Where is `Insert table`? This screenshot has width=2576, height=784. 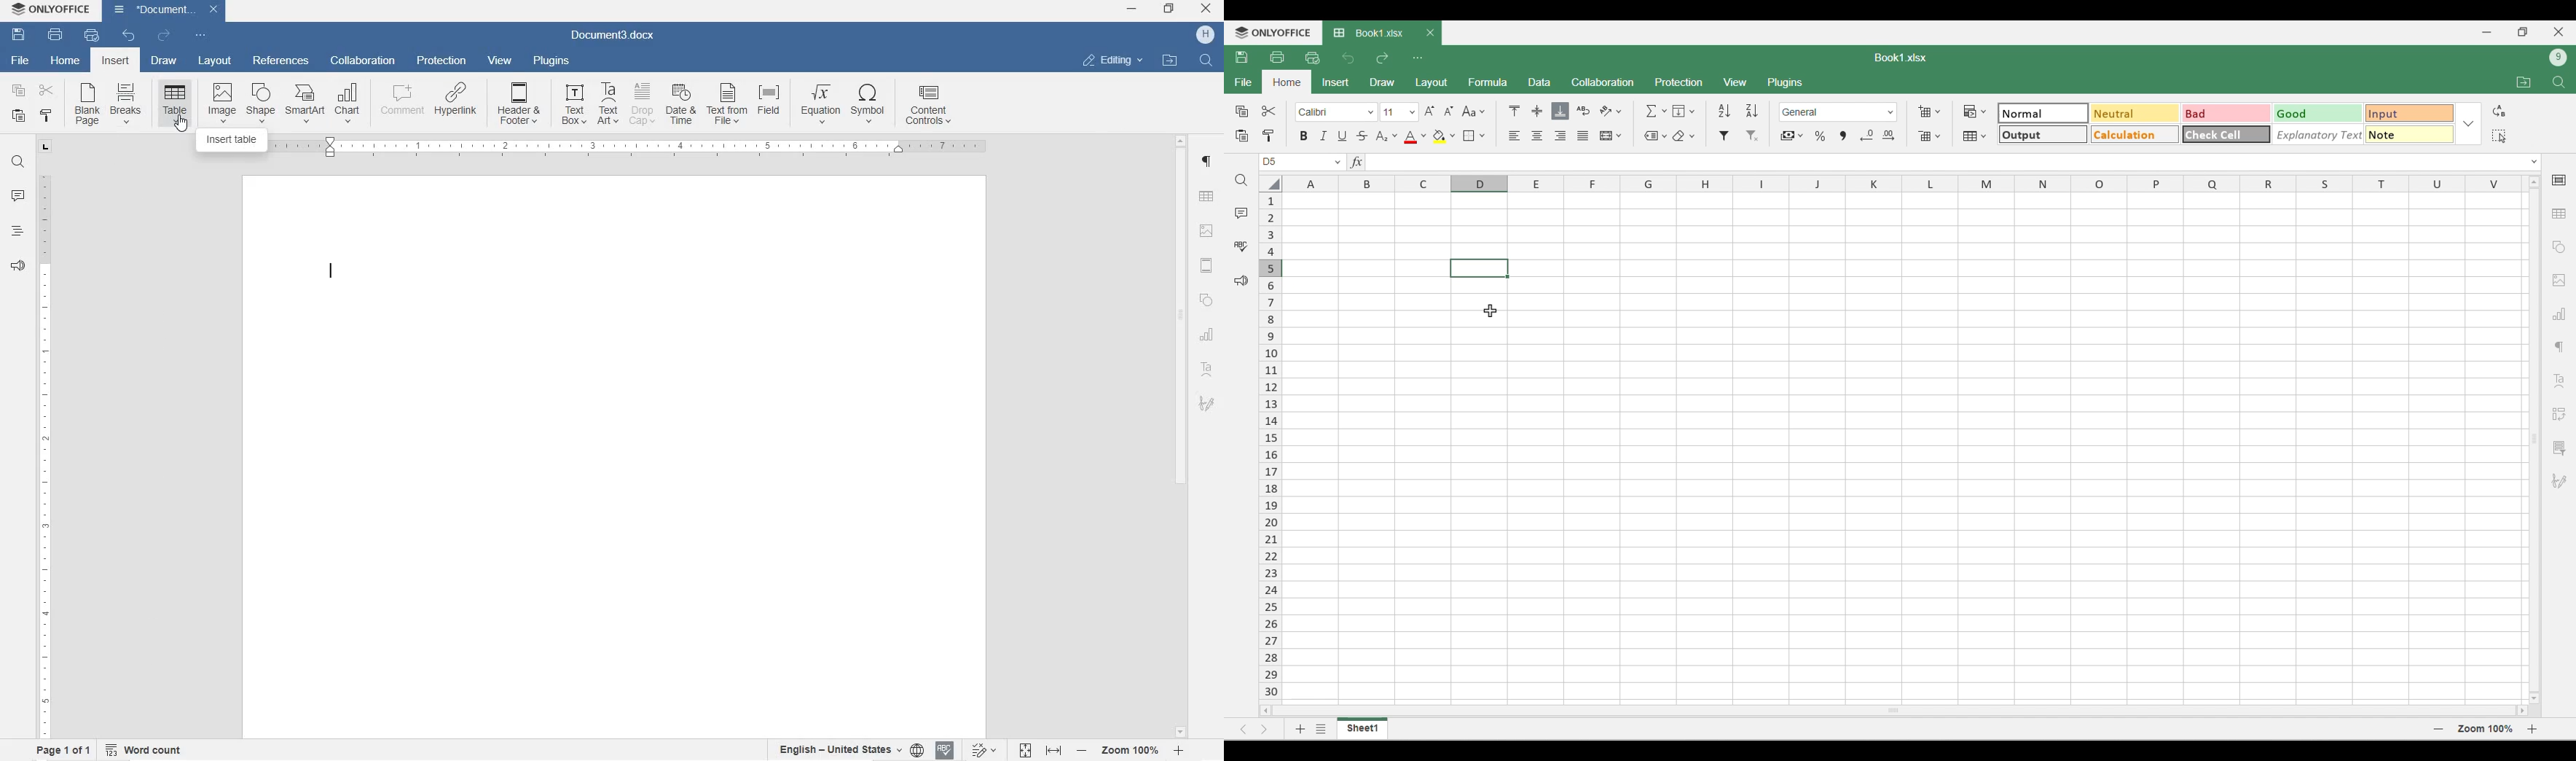
Insert table is located at coordinates (2560, 214).